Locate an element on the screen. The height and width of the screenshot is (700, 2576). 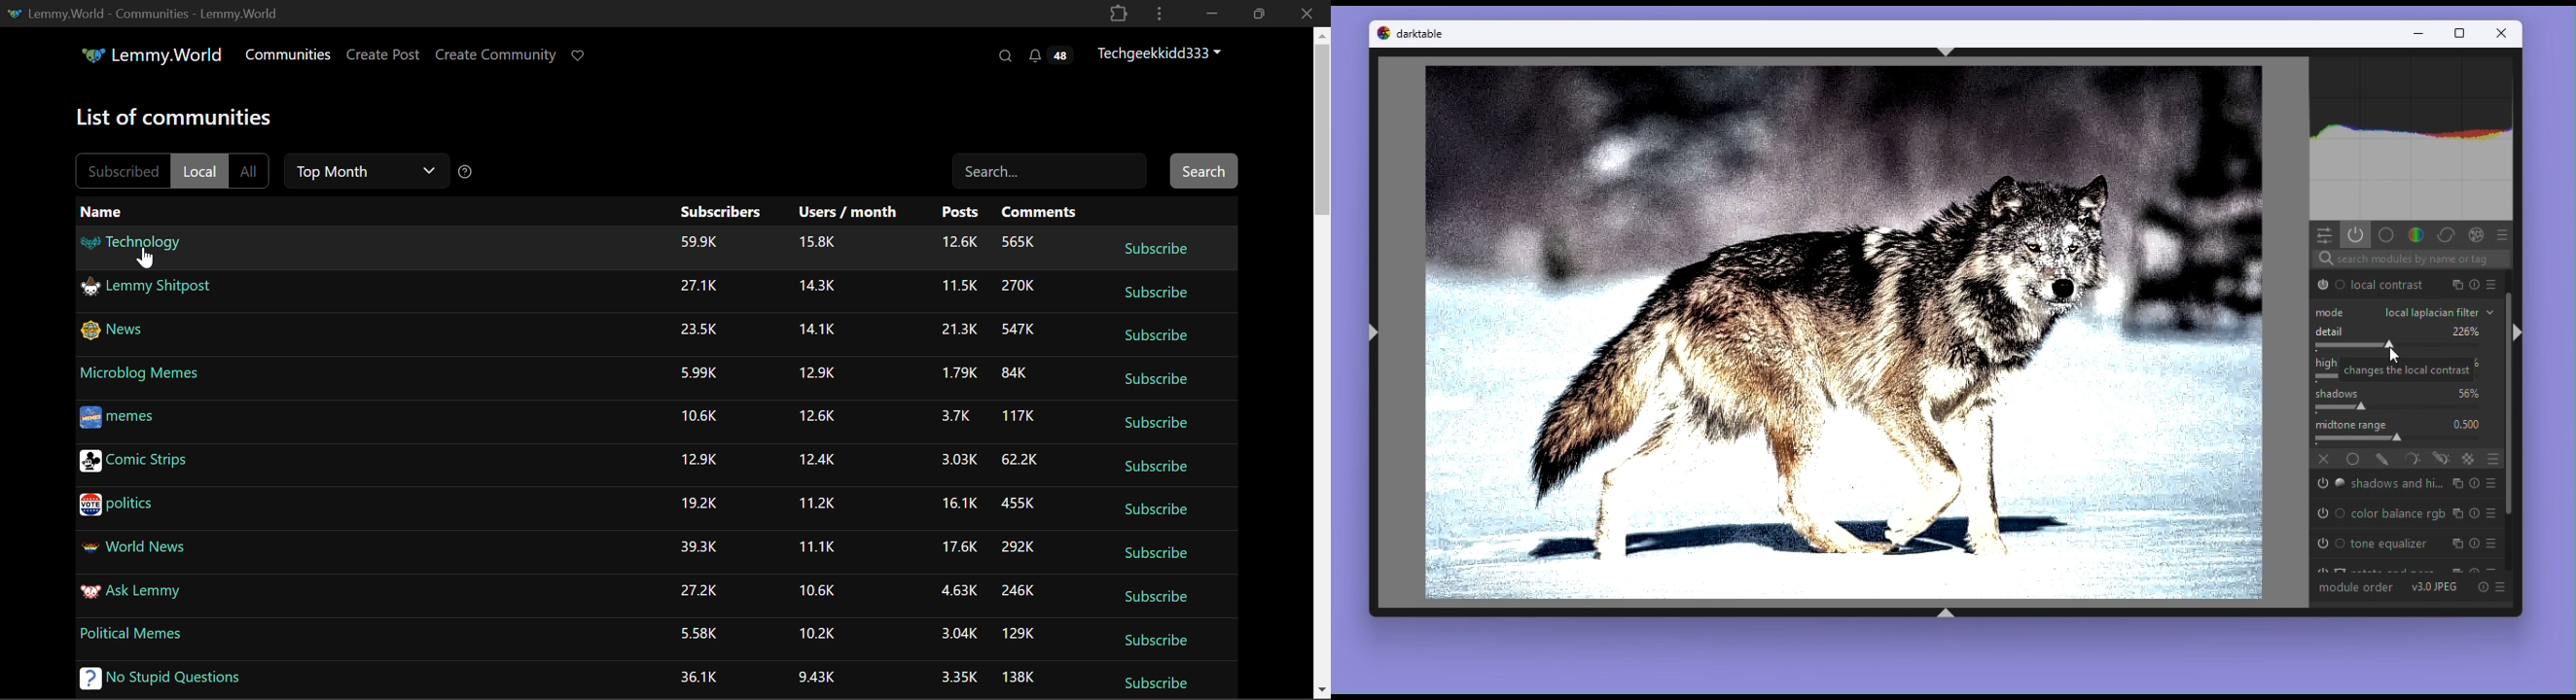
Lemmy.World - Communities - Lemmy.World is located at coordinates (141, 12).